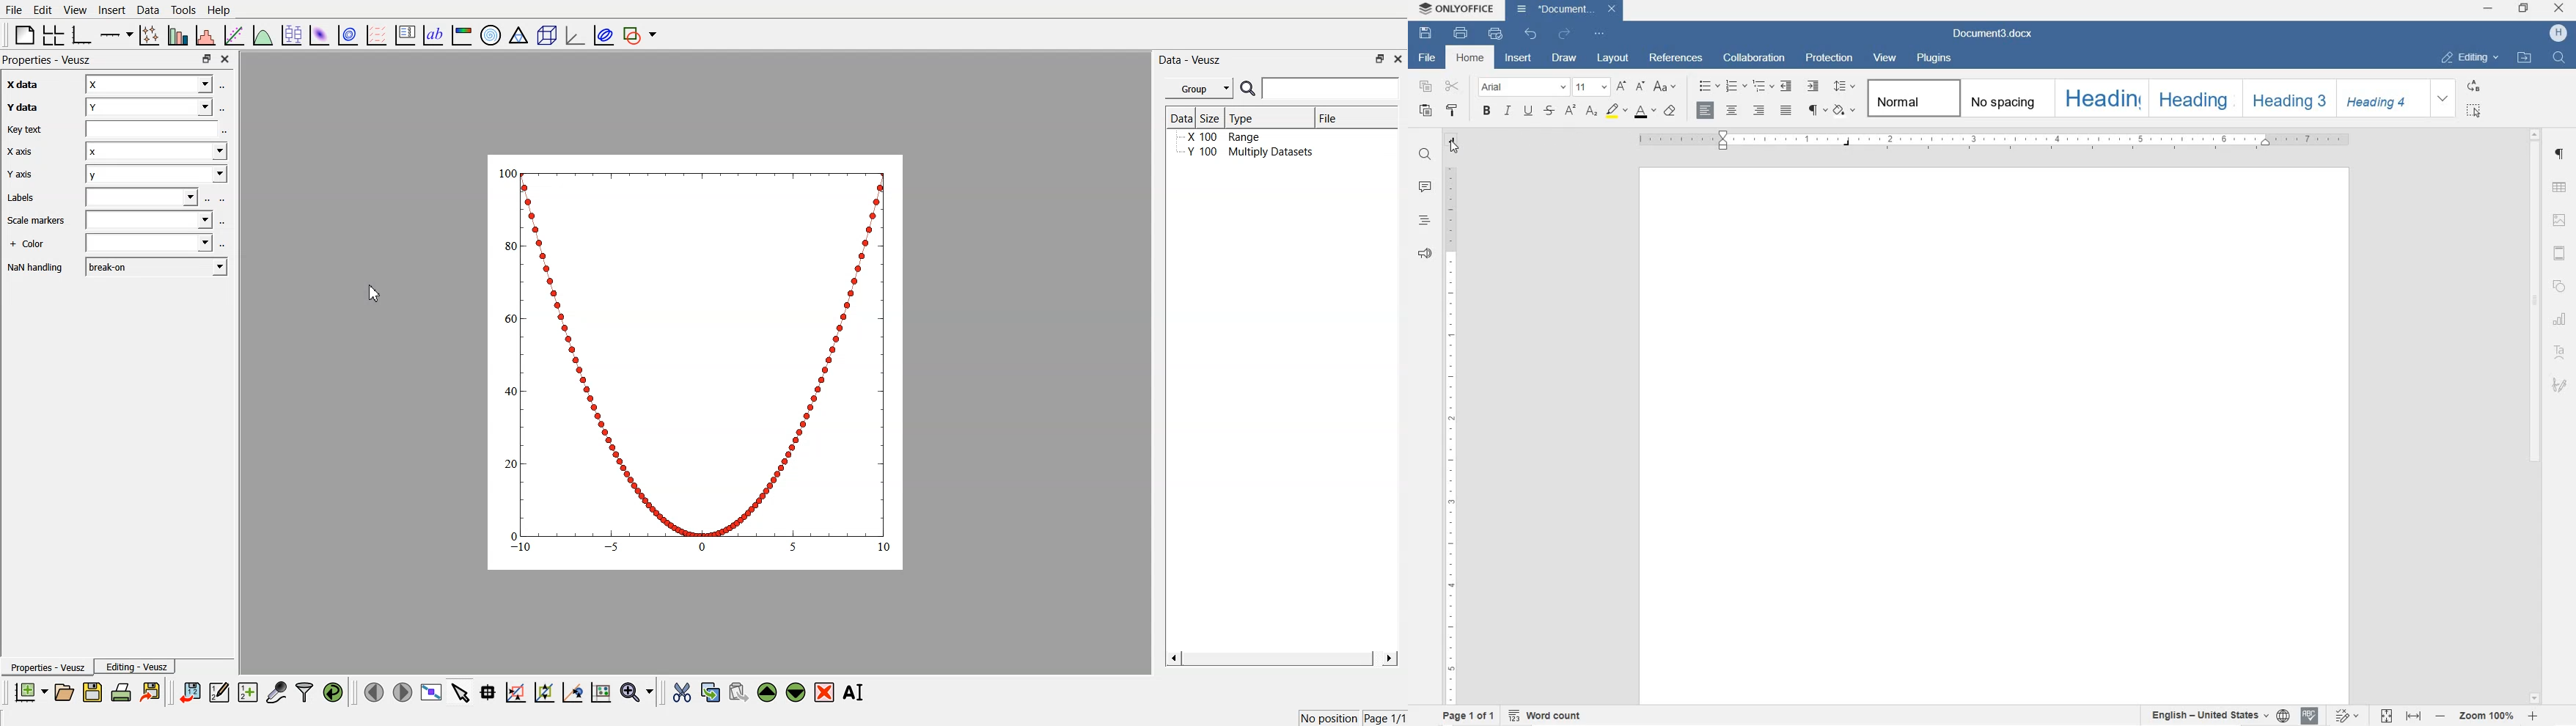 The height and width of the screenshot is (728, 2576). I want to click on ternary shapes, so click(516, 37).